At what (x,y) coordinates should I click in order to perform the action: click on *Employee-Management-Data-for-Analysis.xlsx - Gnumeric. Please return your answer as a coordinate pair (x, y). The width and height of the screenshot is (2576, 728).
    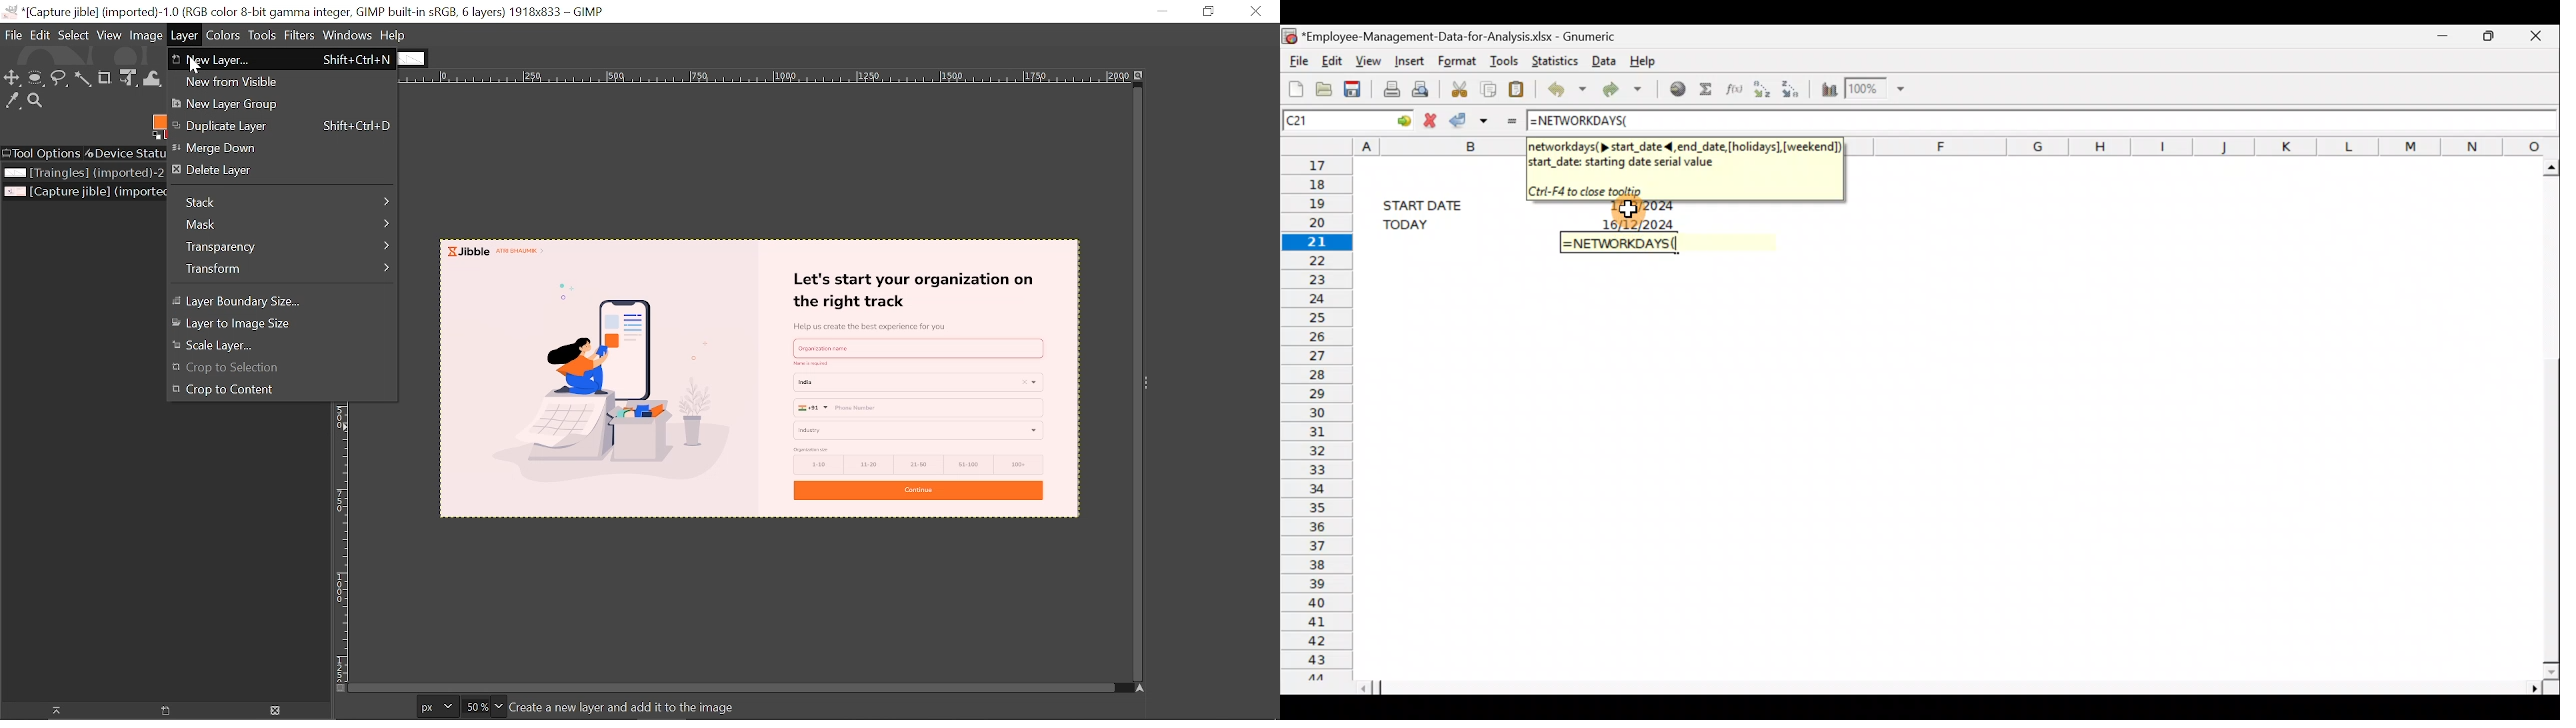
    Looking at the image, I should click on (1461, 37).